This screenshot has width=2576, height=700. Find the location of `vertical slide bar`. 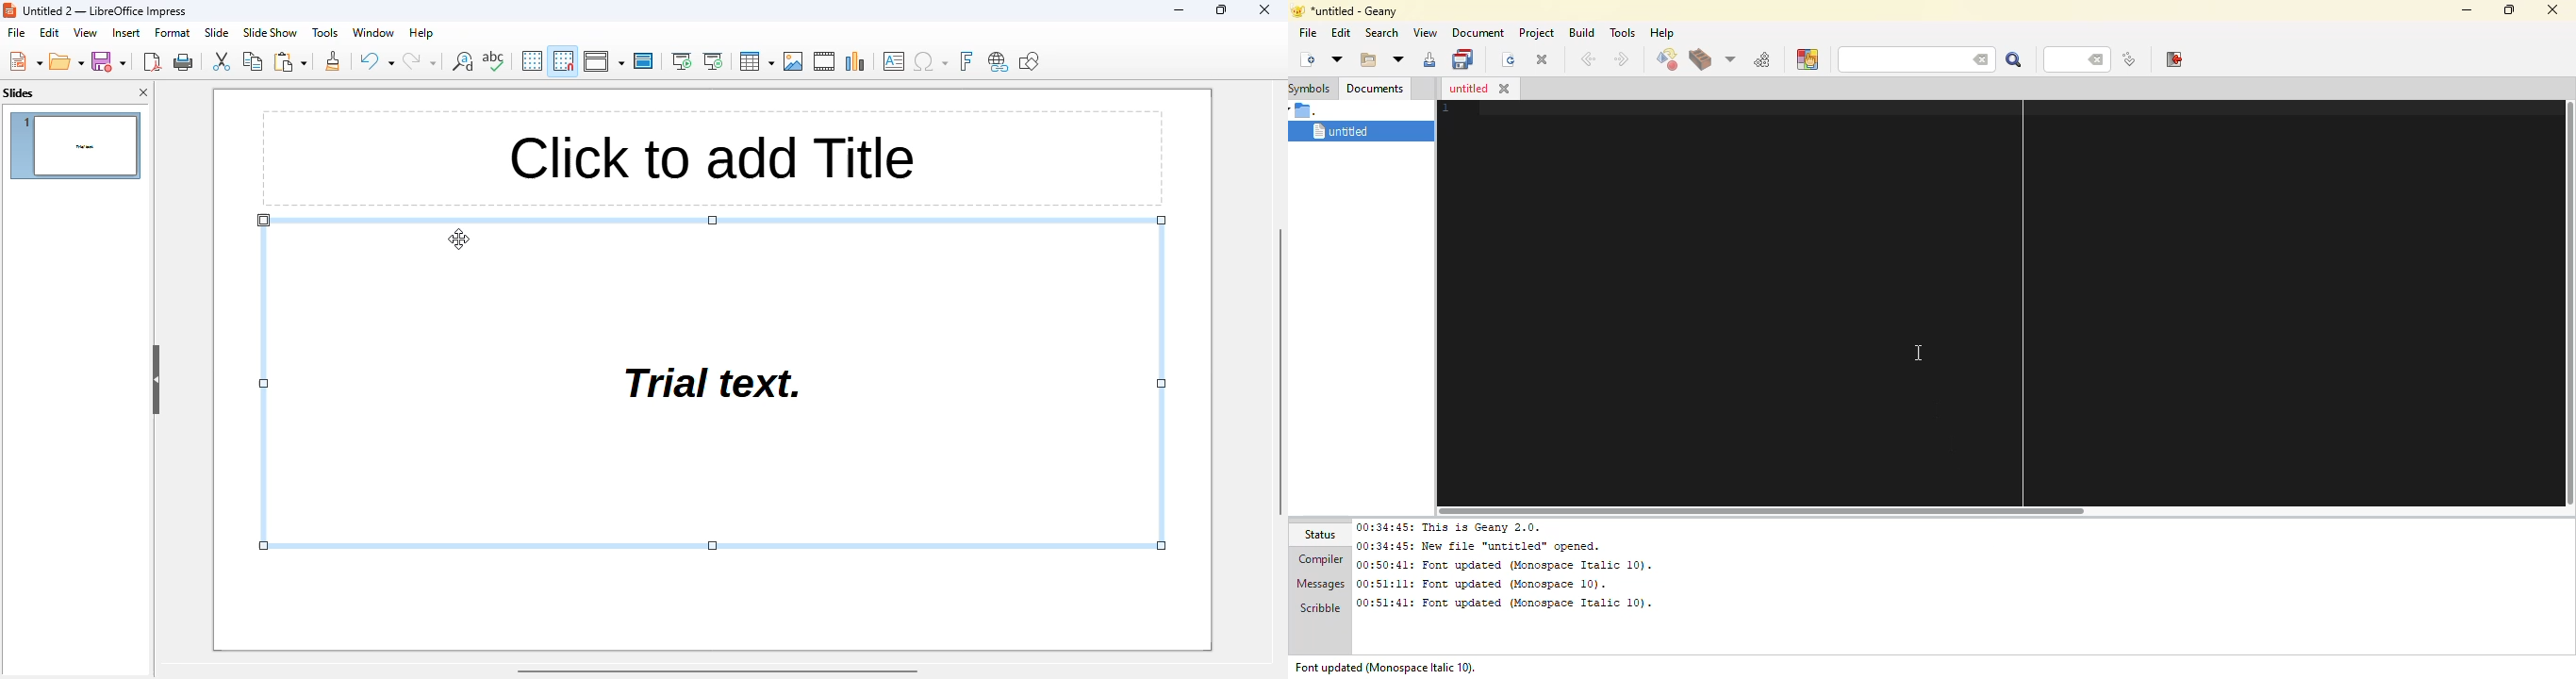

vertical slide bar is located at coordinates (2568, 306).